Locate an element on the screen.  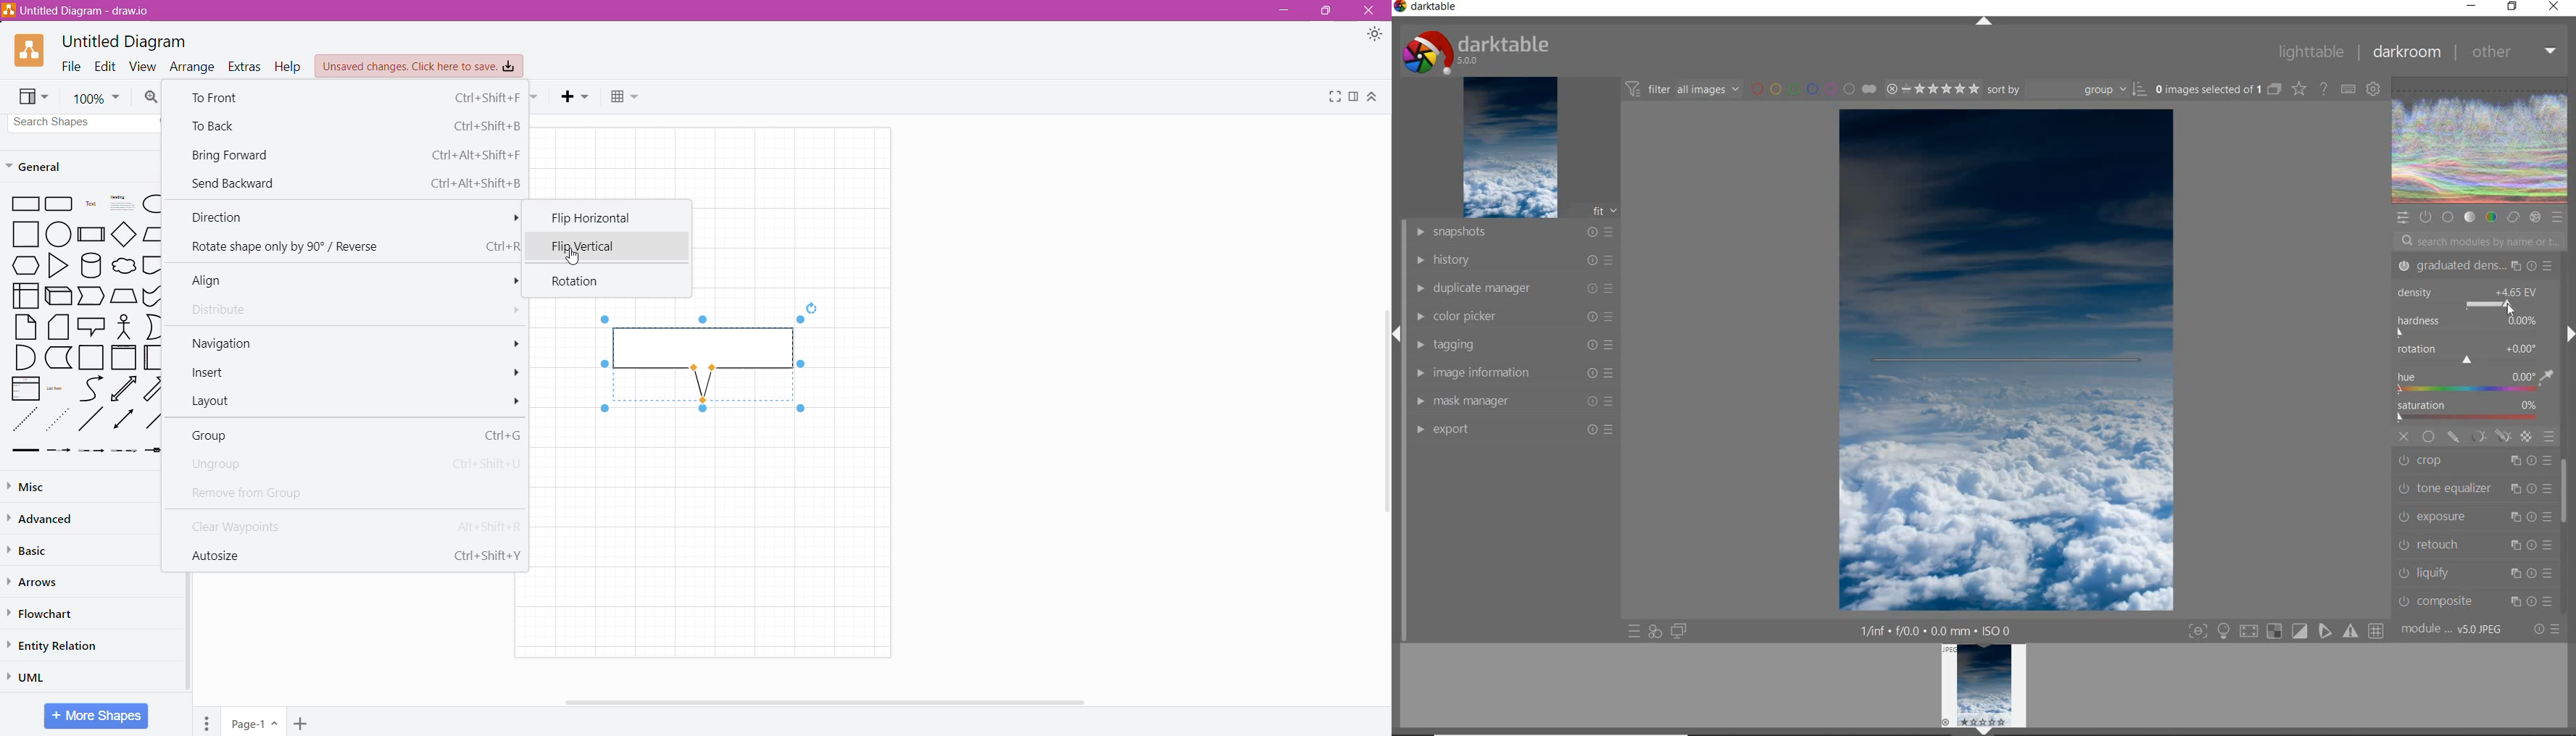
Ungroup is located at coordinates (350, 464).